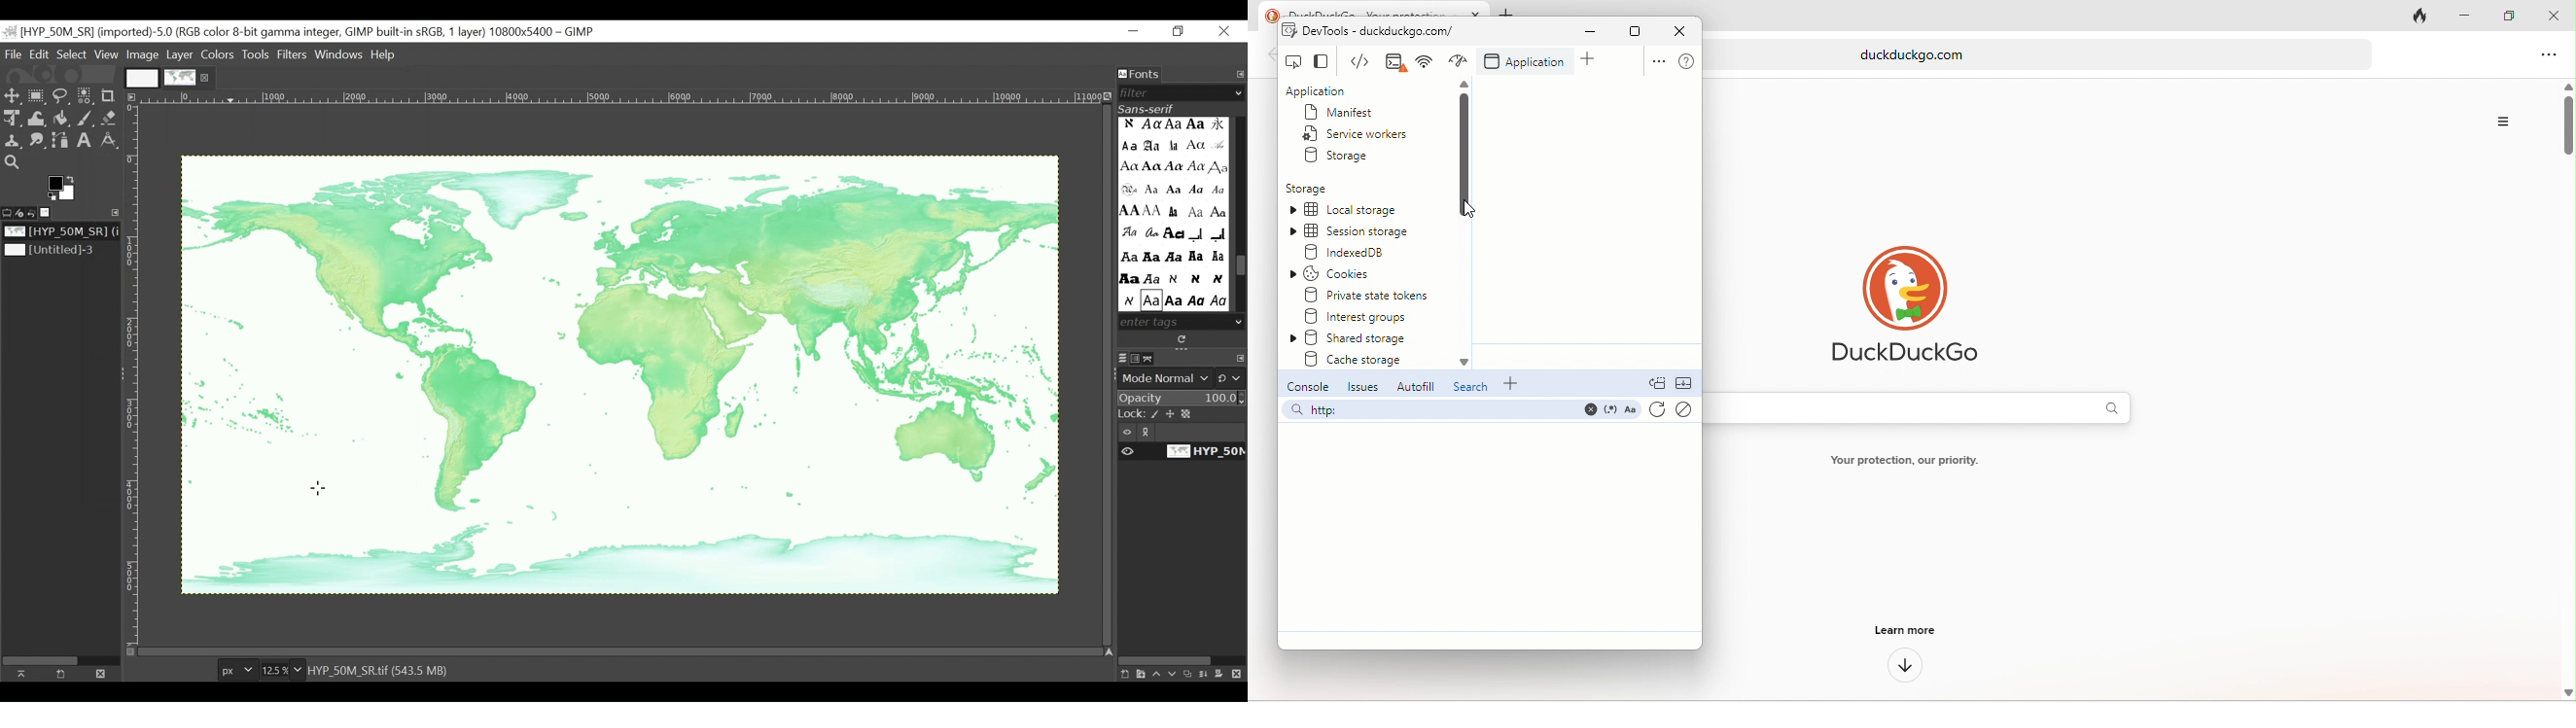 The width and height of the screenshot is (2576, 728). What do you see at coordinates (219, 54) in the screenshot?
I see `Colors` at bounding box center [219, 54].